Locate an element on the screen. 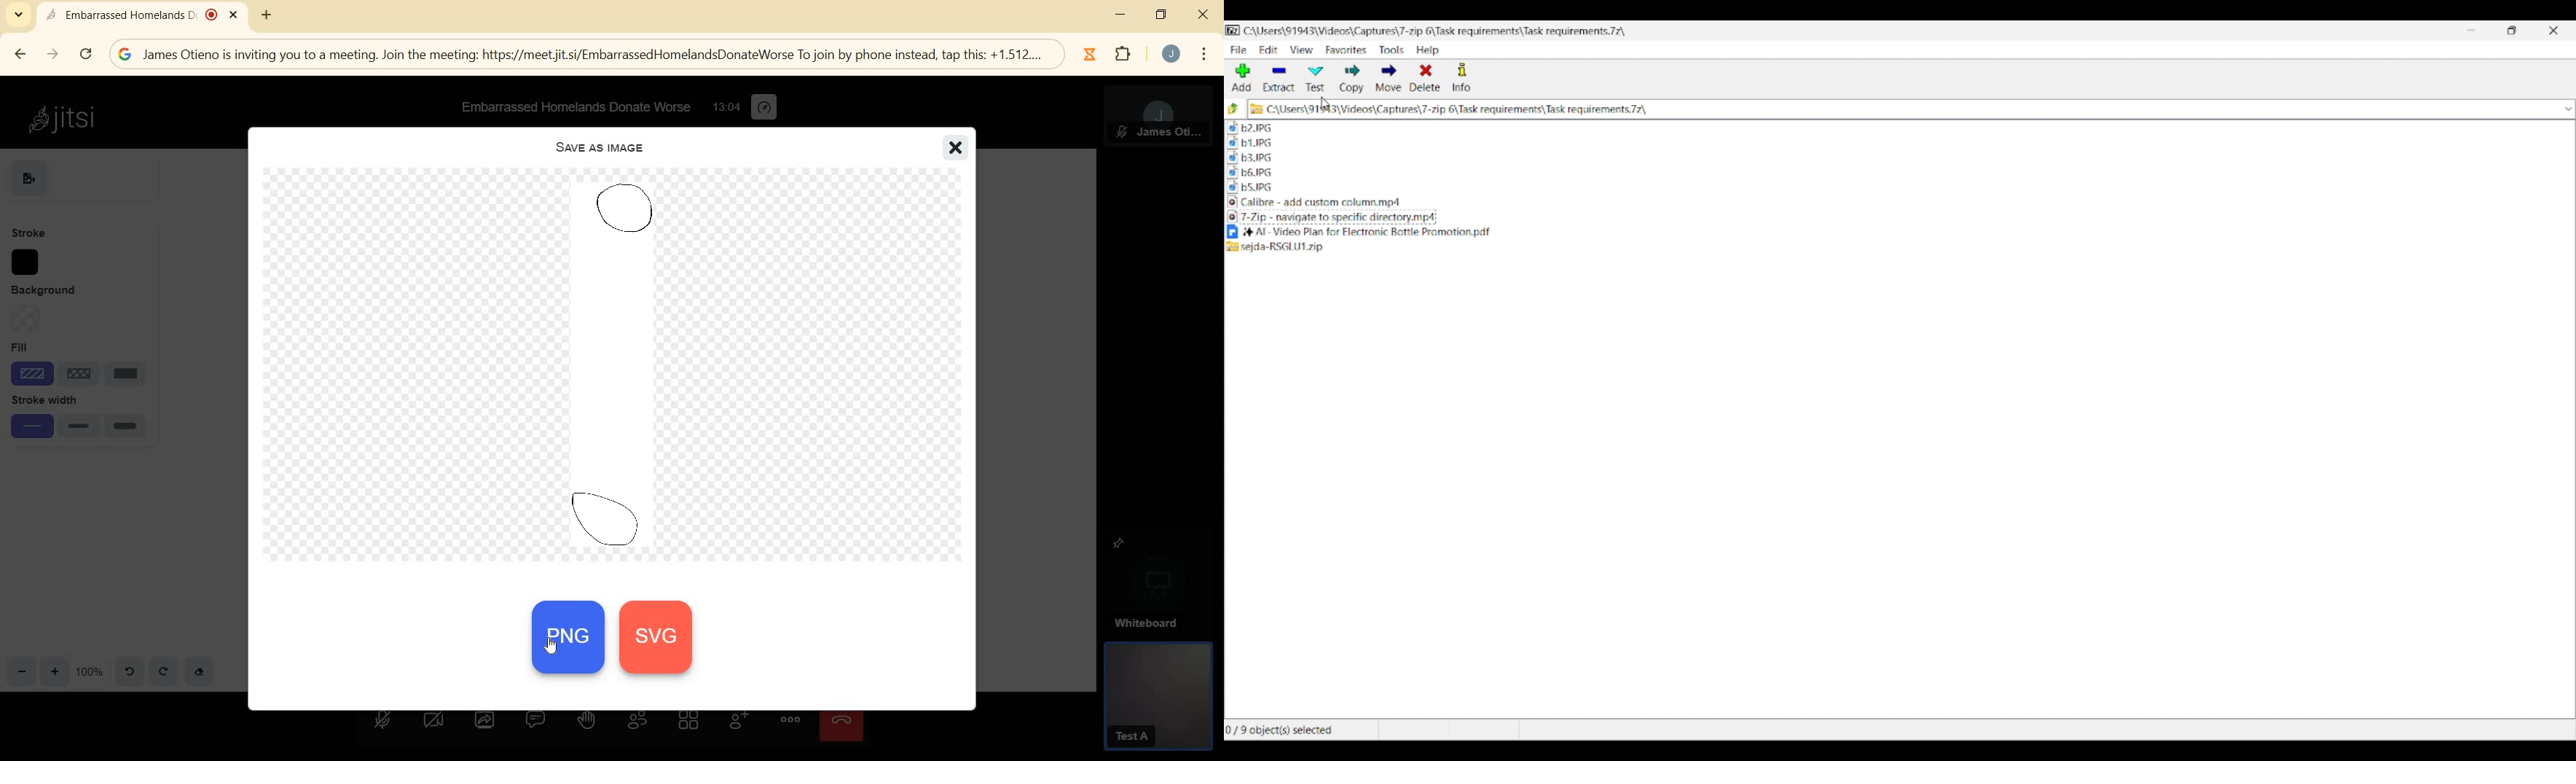 The image size is (2576, 784). Tools menu is located at coordinates (1392, 50).